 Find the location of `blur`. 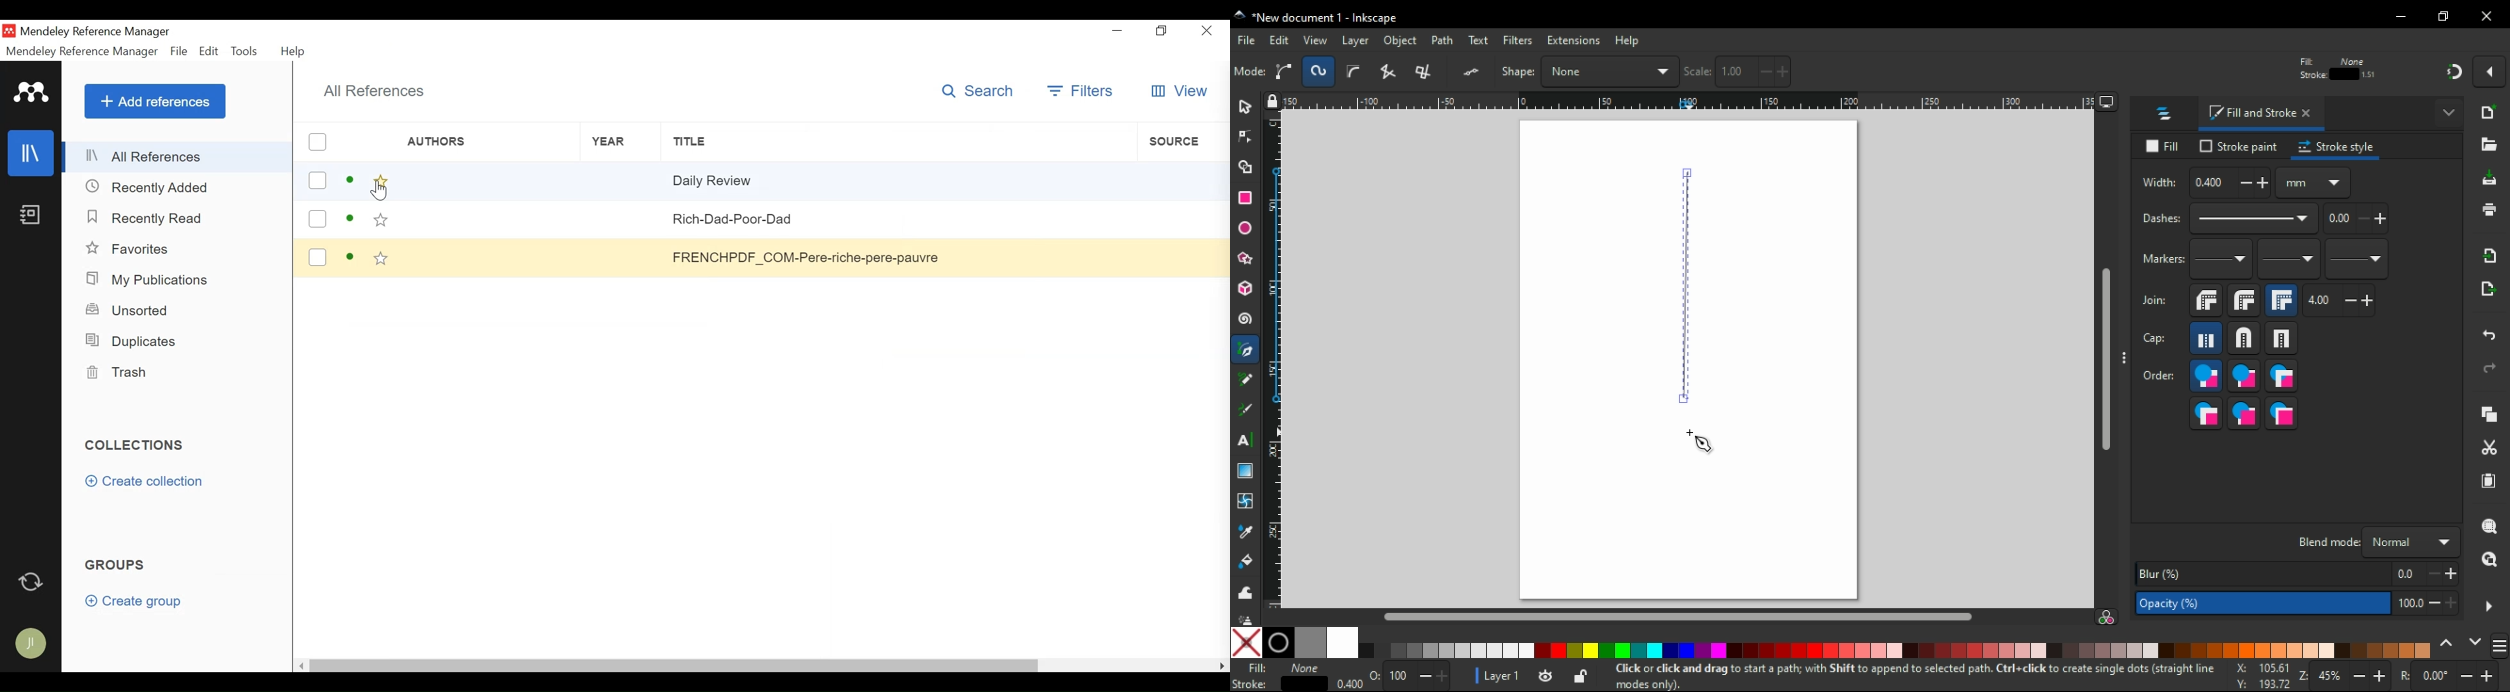

blur is located at coordinates (2294, 574).